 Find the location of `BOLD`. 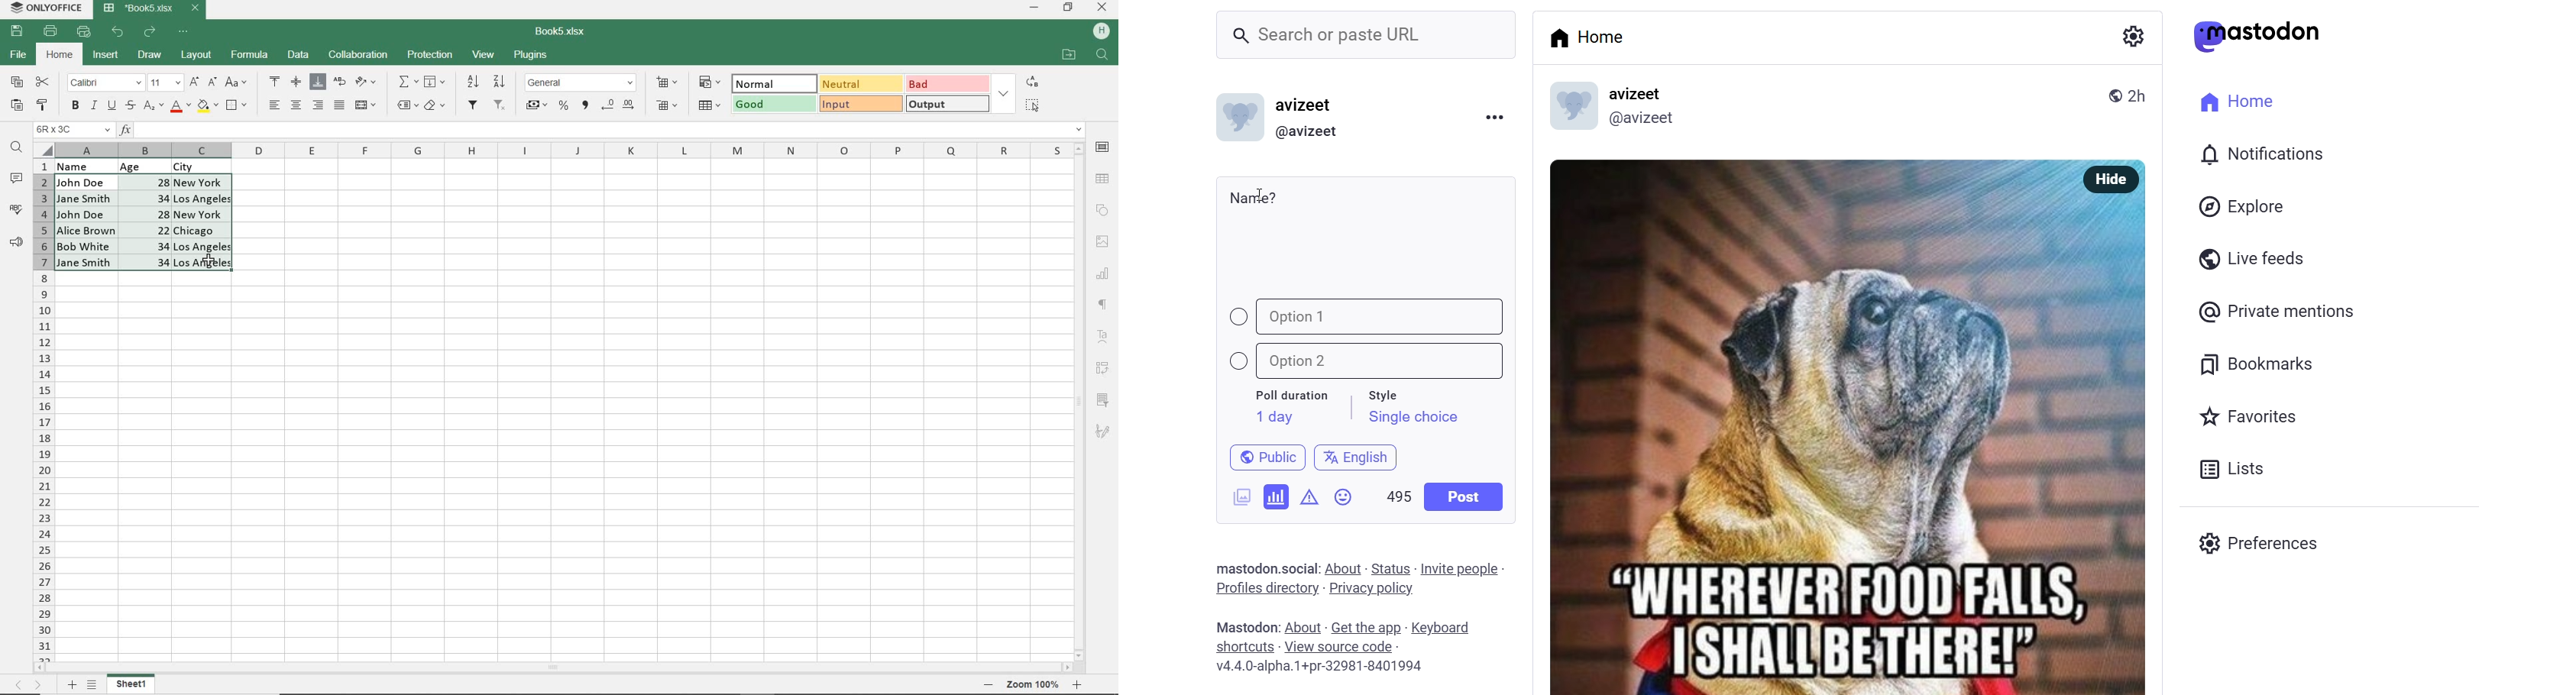

BOLD is located at coordinates (75, 107).